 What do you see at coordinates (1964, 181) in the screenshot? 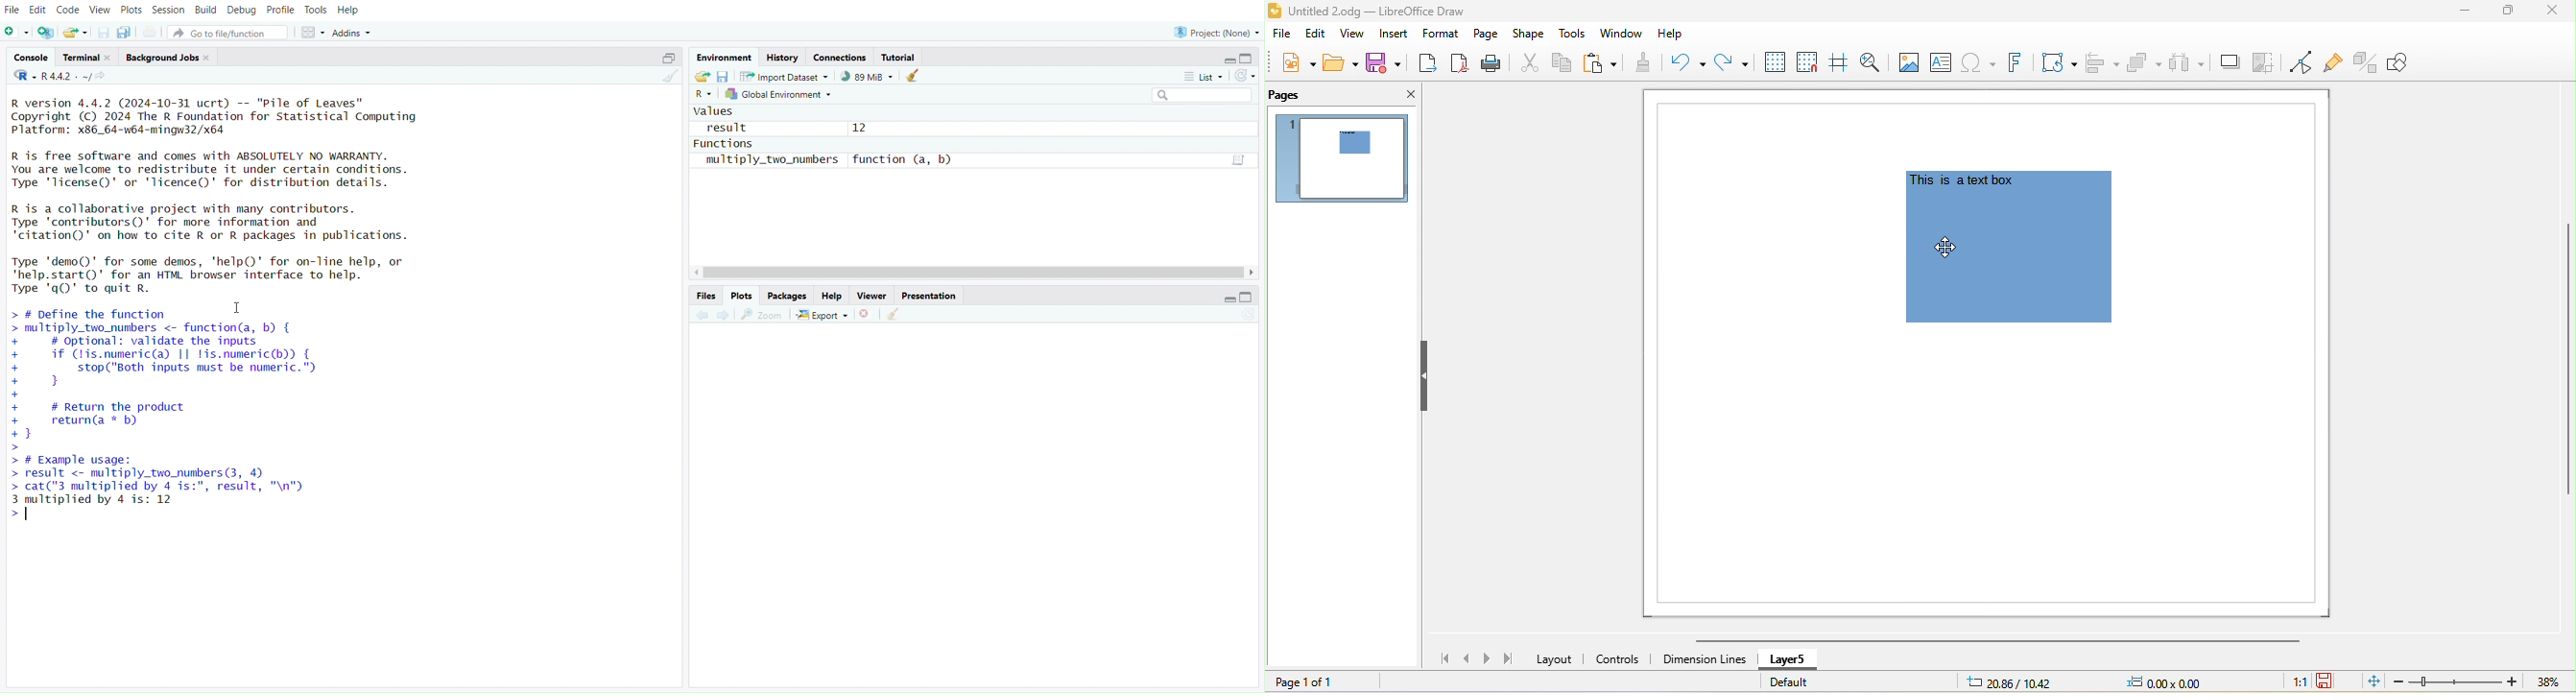
I see `this is a text box` at bounding box center [1964, 181].